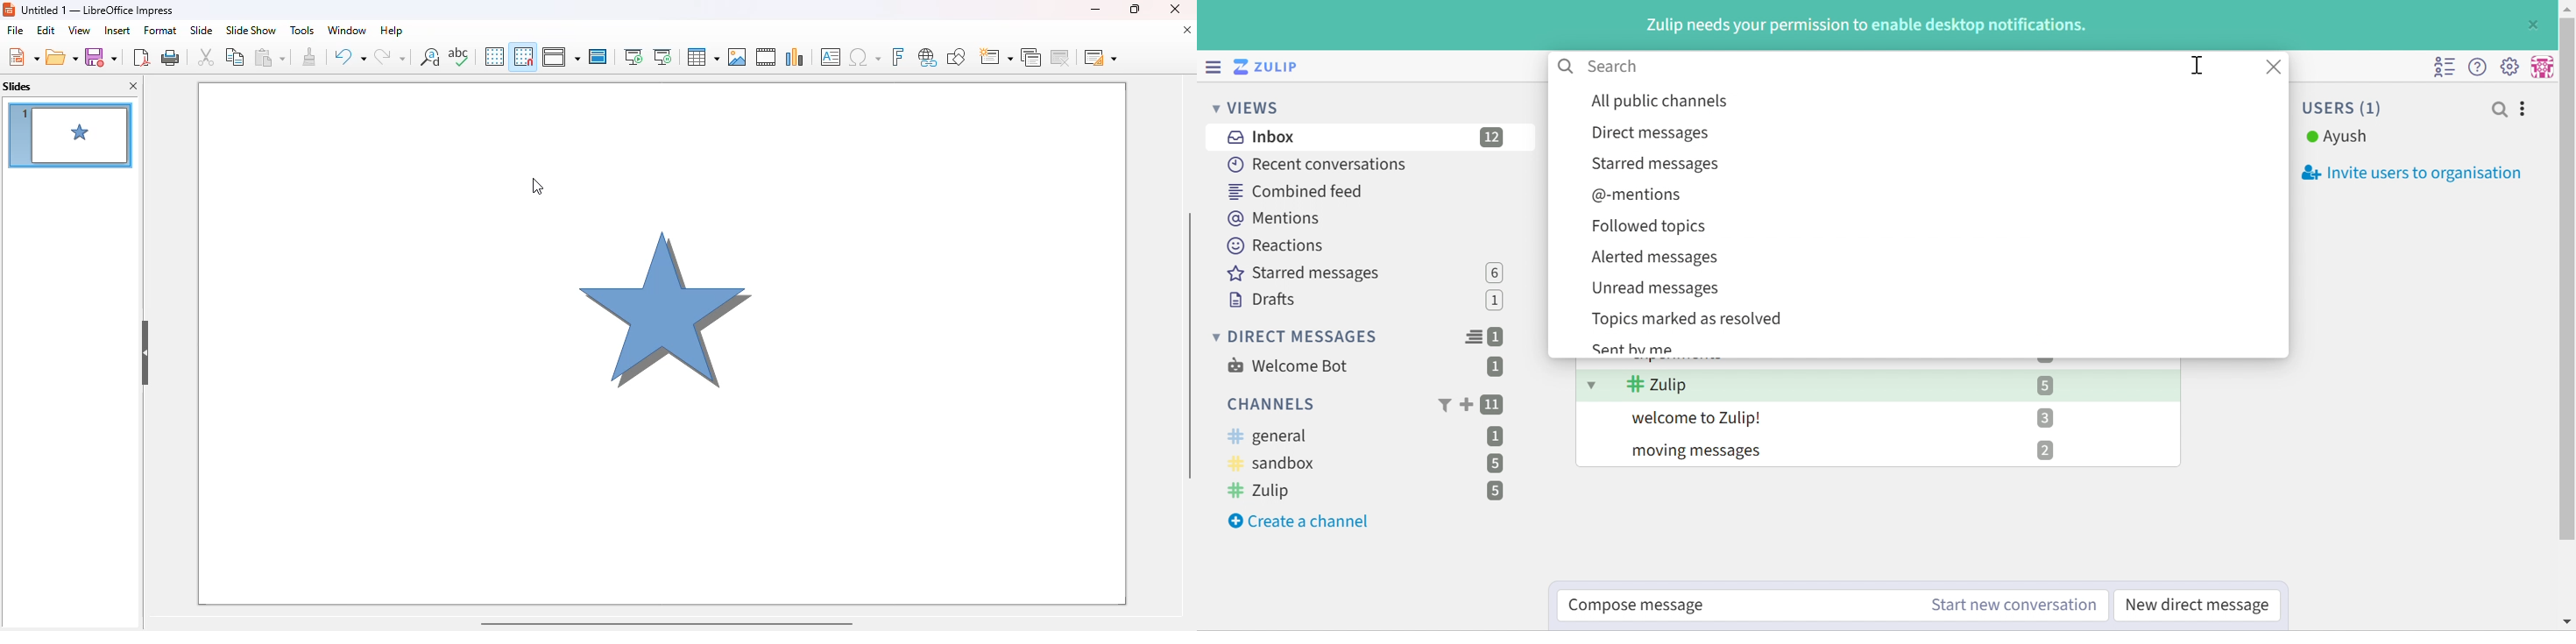  Describe the element at coordinates (2405, 173) in the screenshot. I see `Invite users to organisation` at that location.